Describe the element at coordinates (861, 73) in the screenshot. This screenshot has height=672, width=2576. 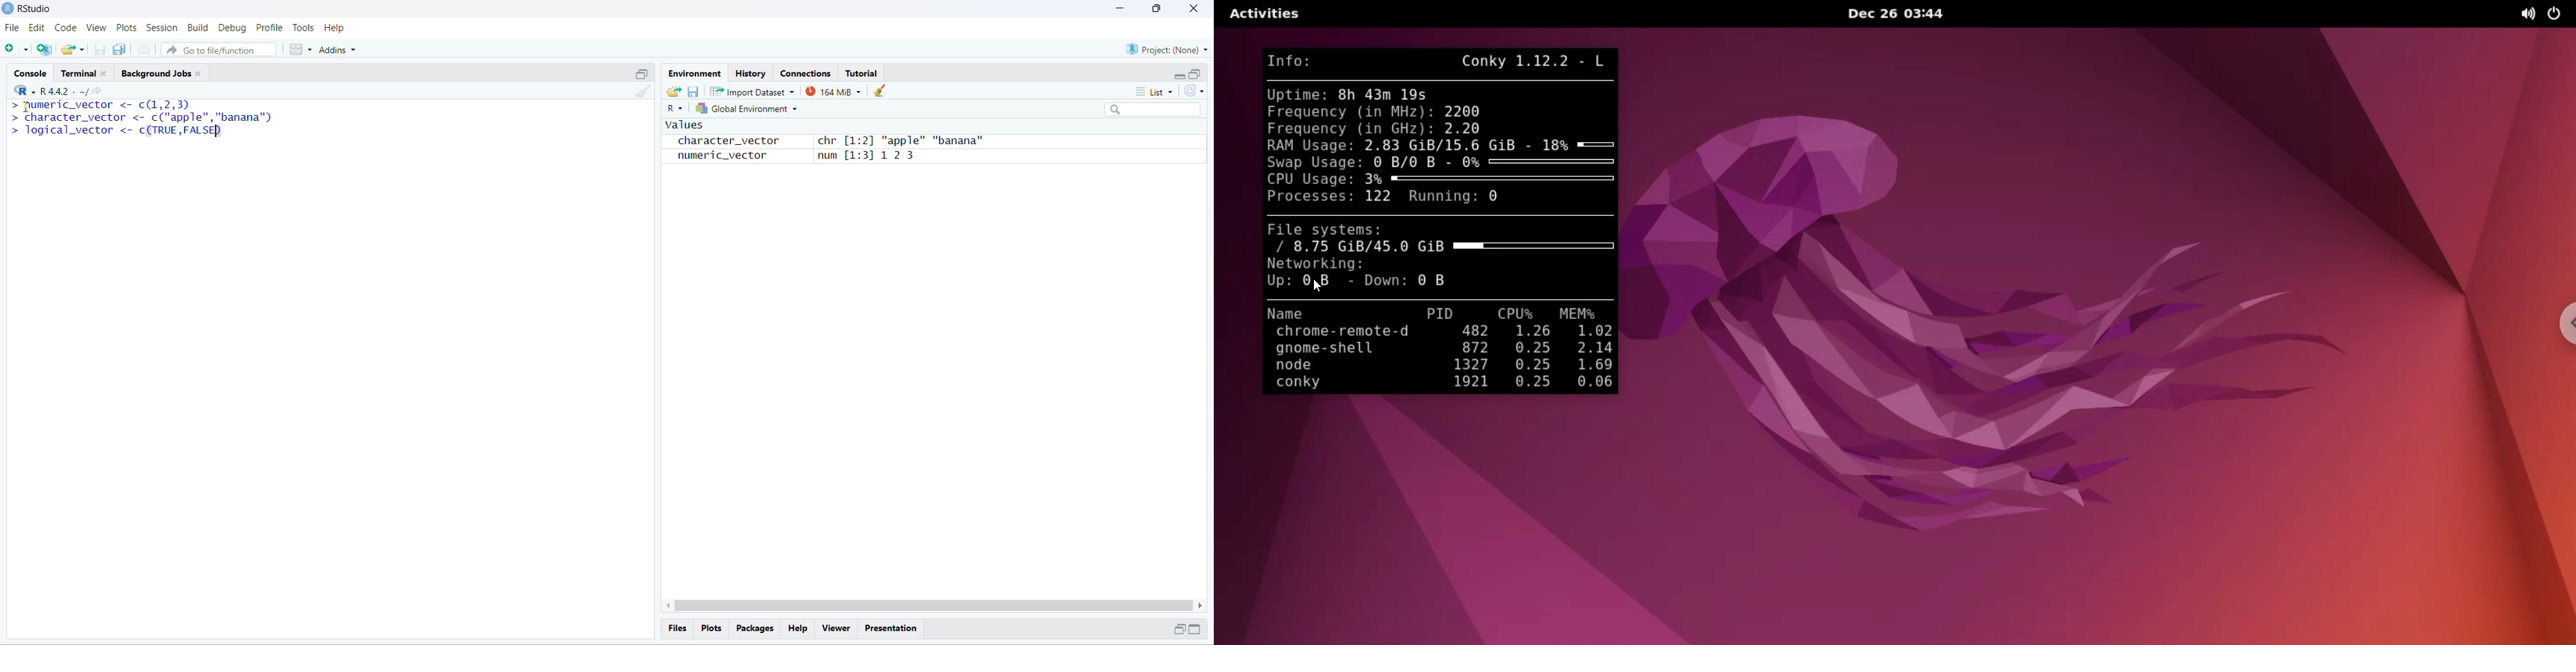
I see `Tutorial` at that location.